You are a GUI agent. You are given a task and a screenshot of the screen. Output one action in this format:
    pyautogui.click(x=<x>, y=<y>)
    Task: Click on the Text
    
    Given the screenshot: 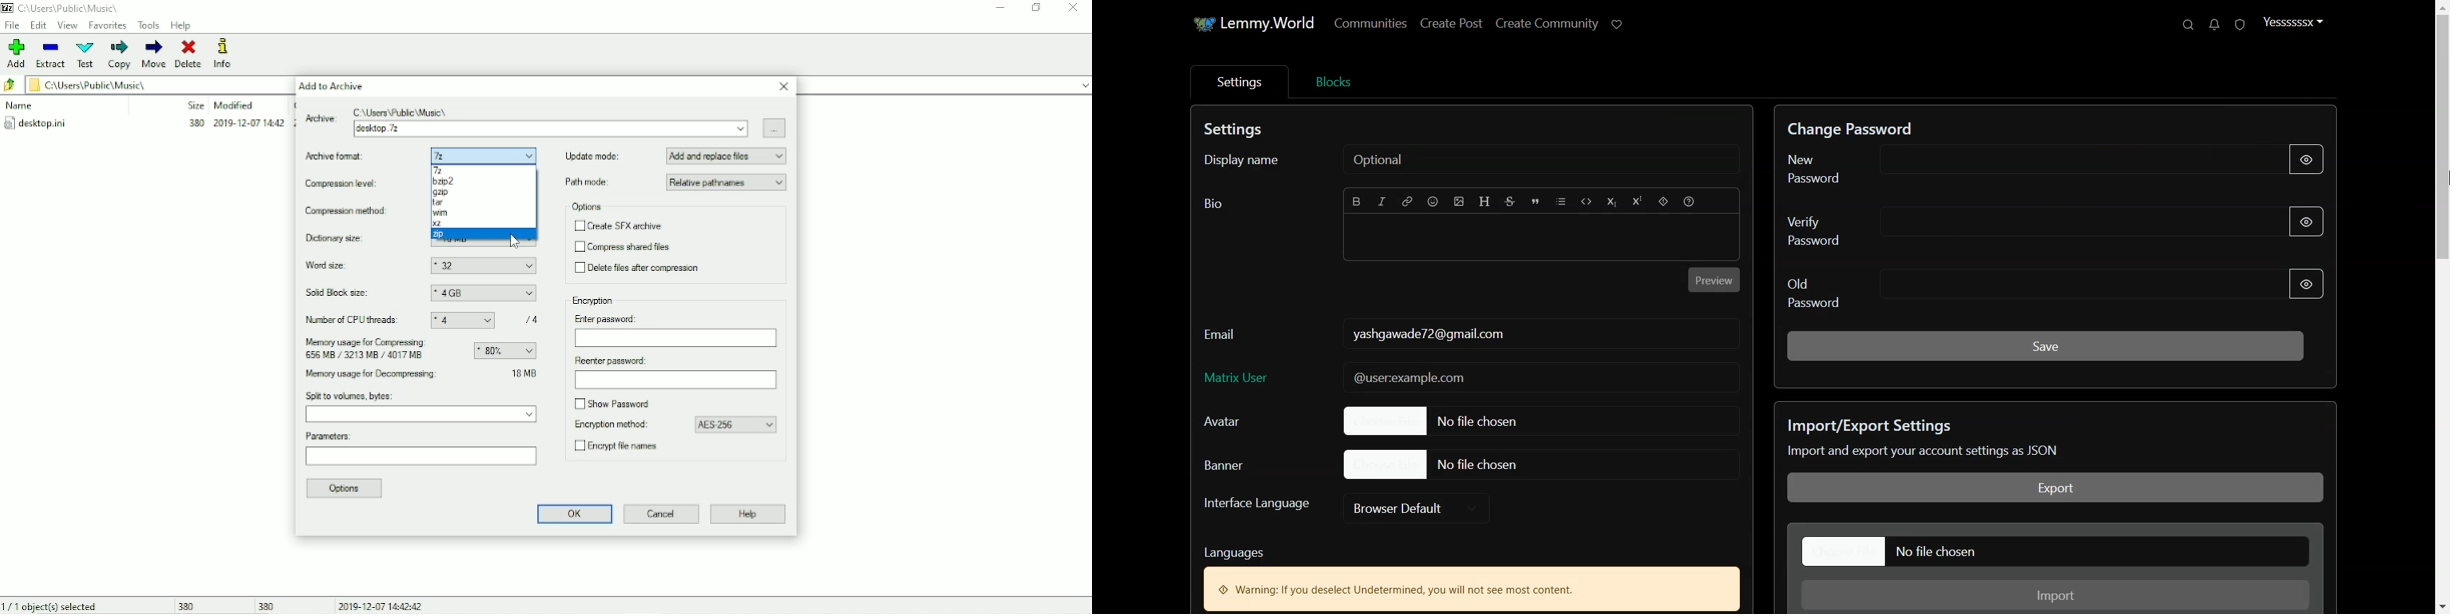 What is the action you would take?
    pyautogui.click(x=1927, y=439)
    